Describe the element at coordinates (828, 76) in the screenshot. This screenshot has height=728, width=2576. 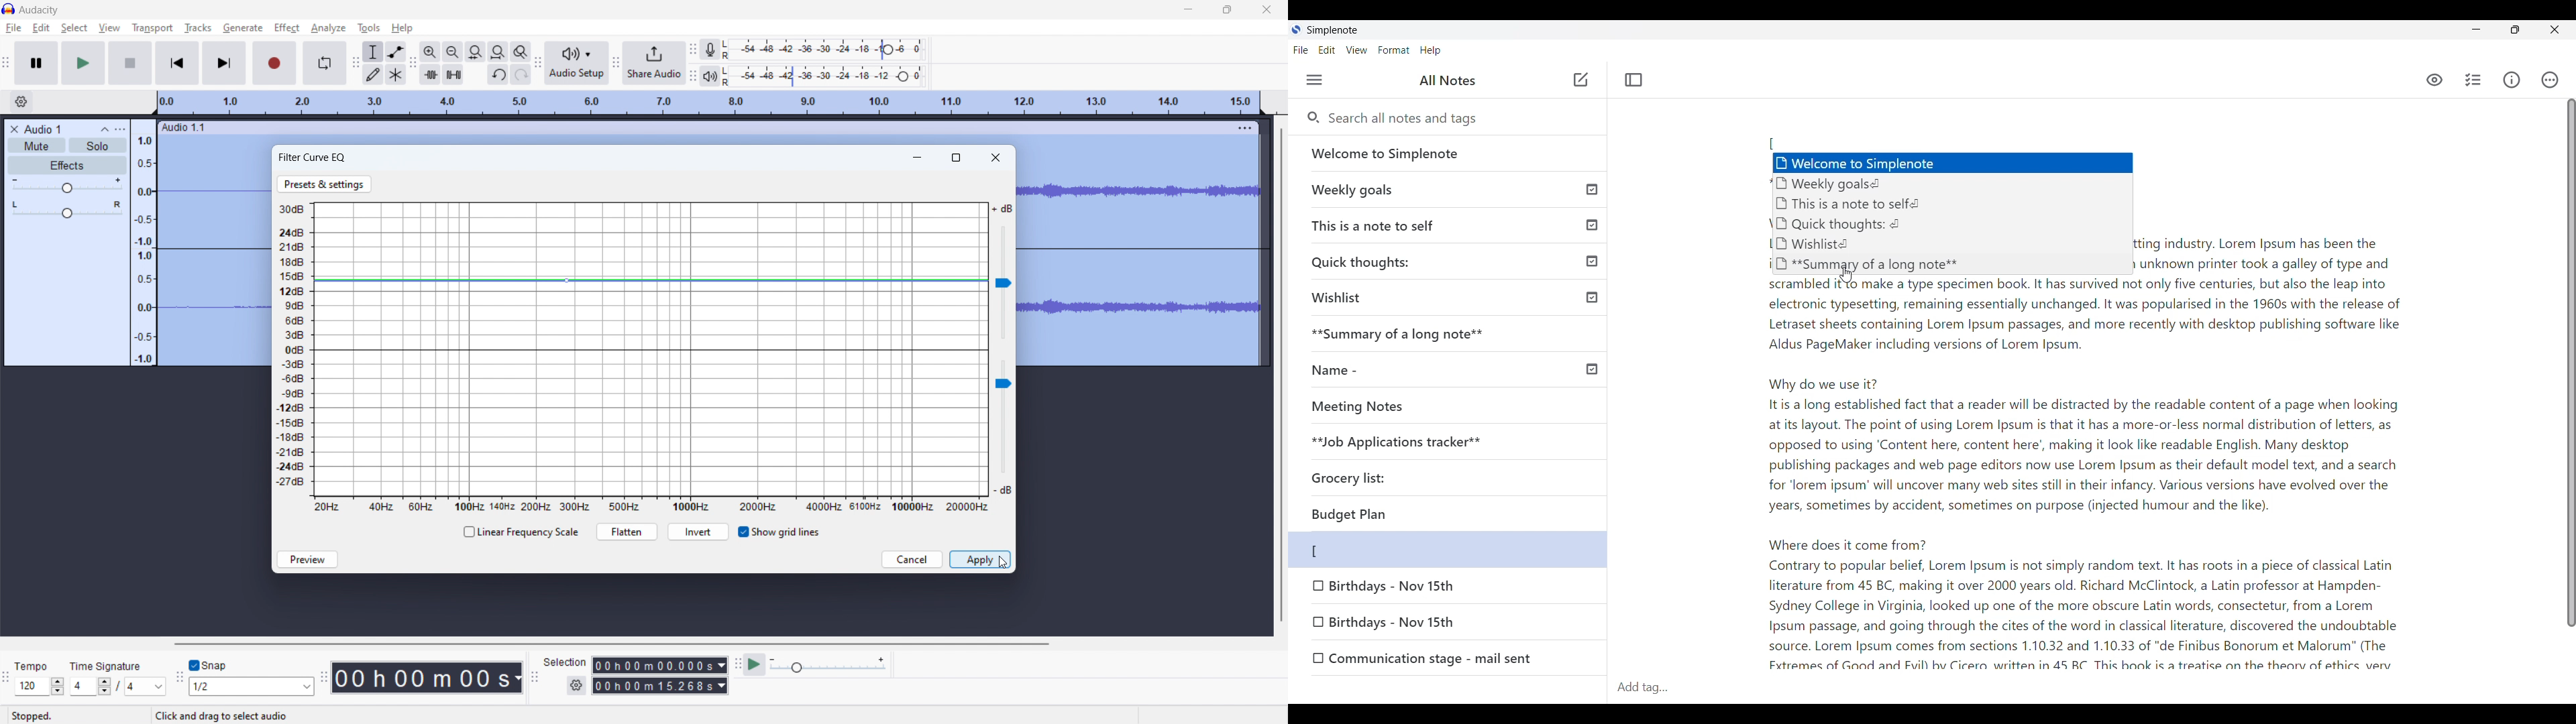
I see `playback level` at that location.